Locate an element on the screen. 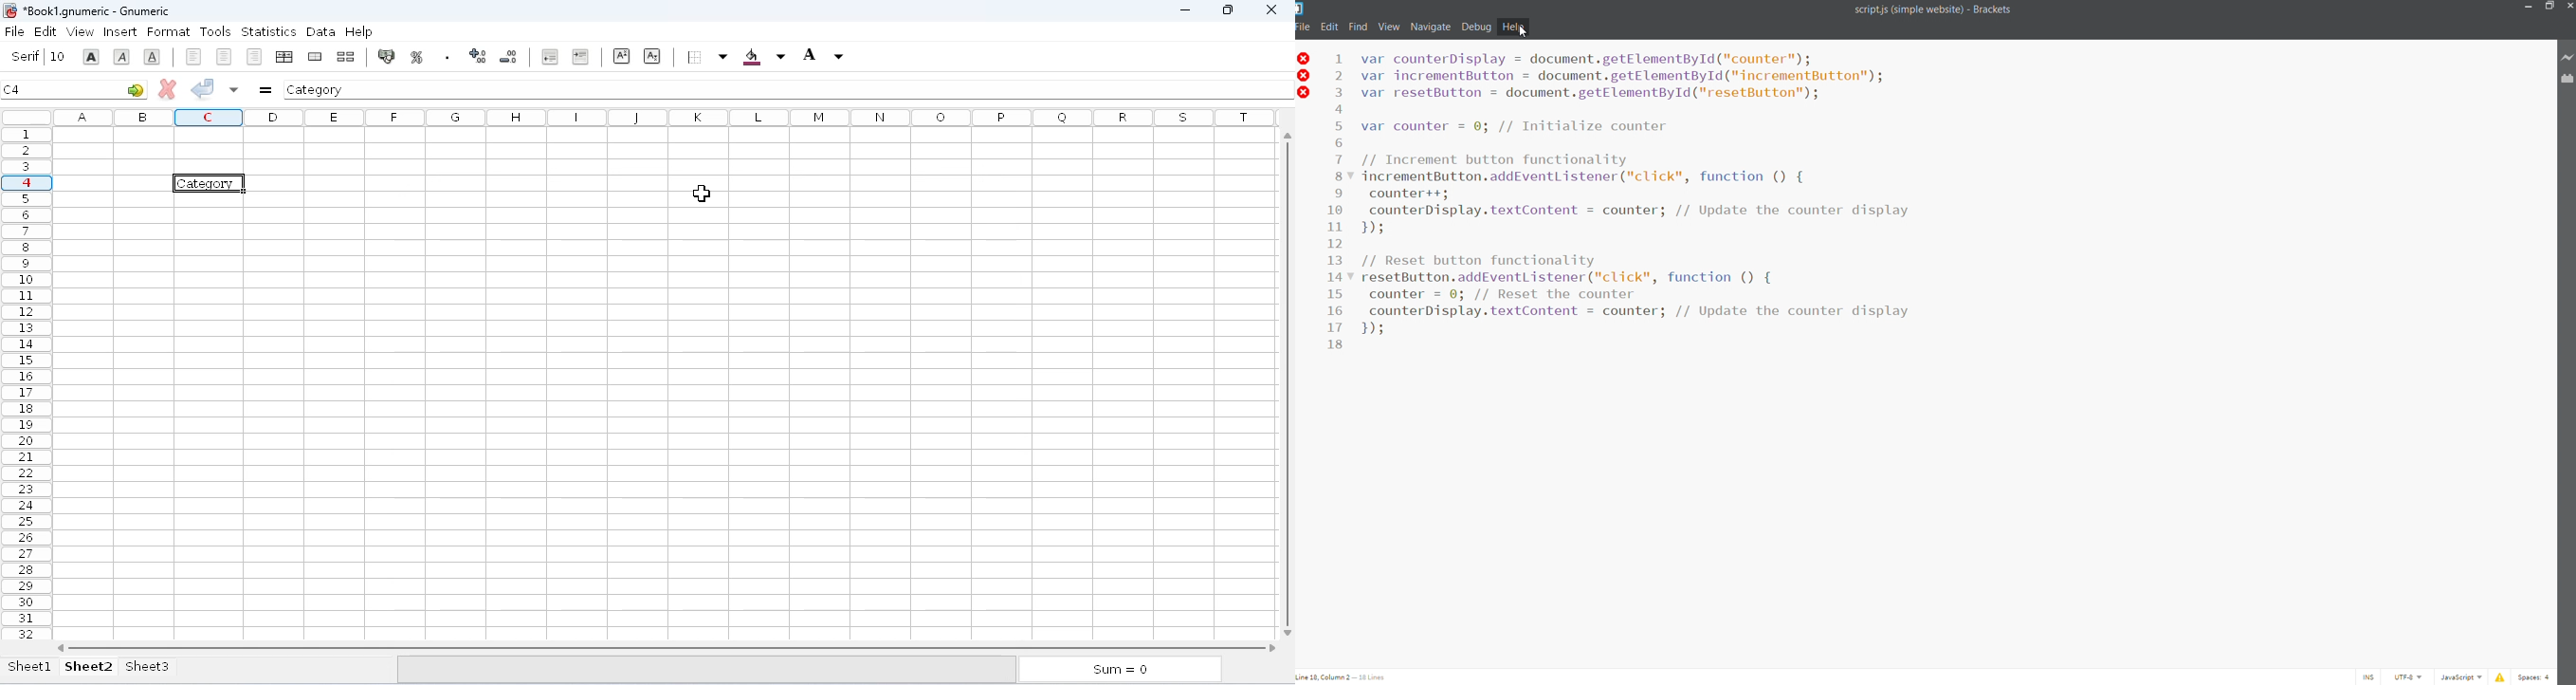  enter formula is located at coordinates (265, 90).